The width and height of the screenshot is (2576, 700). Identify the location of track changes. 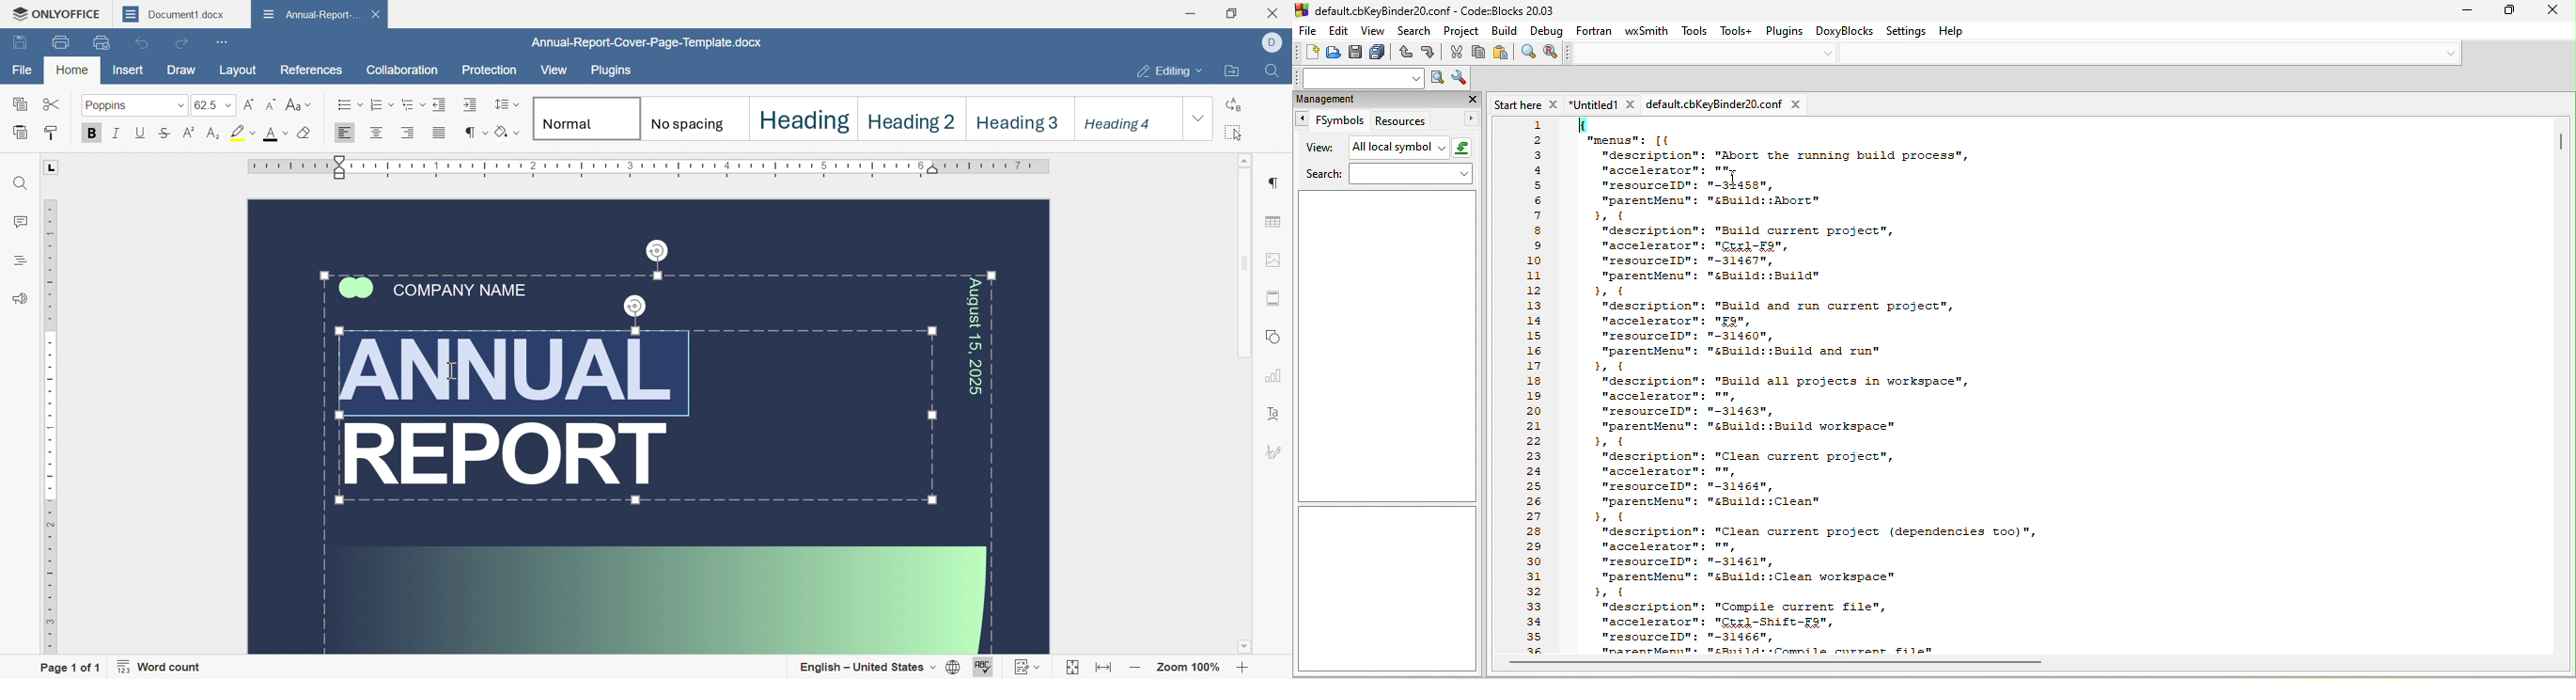
(1027, 668).